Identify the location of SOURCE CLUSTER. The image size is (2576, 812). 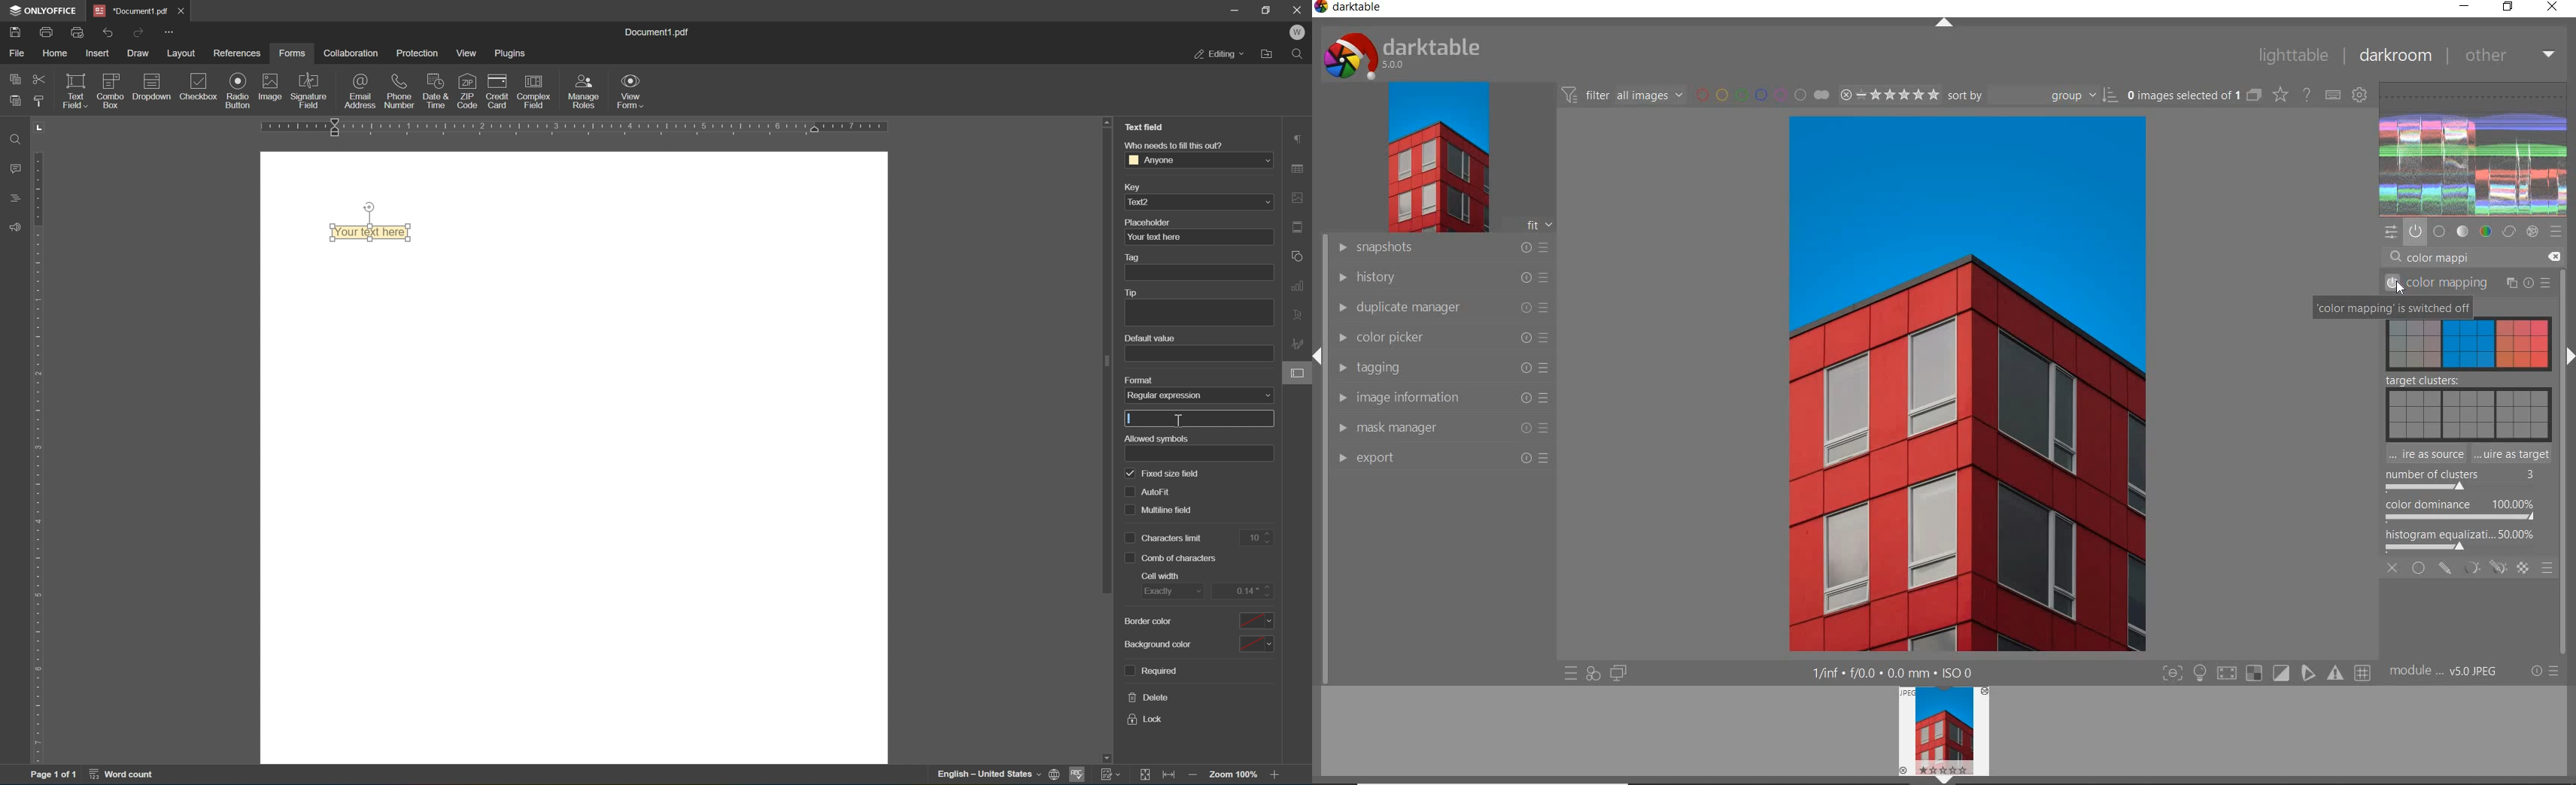
(2468, 343).